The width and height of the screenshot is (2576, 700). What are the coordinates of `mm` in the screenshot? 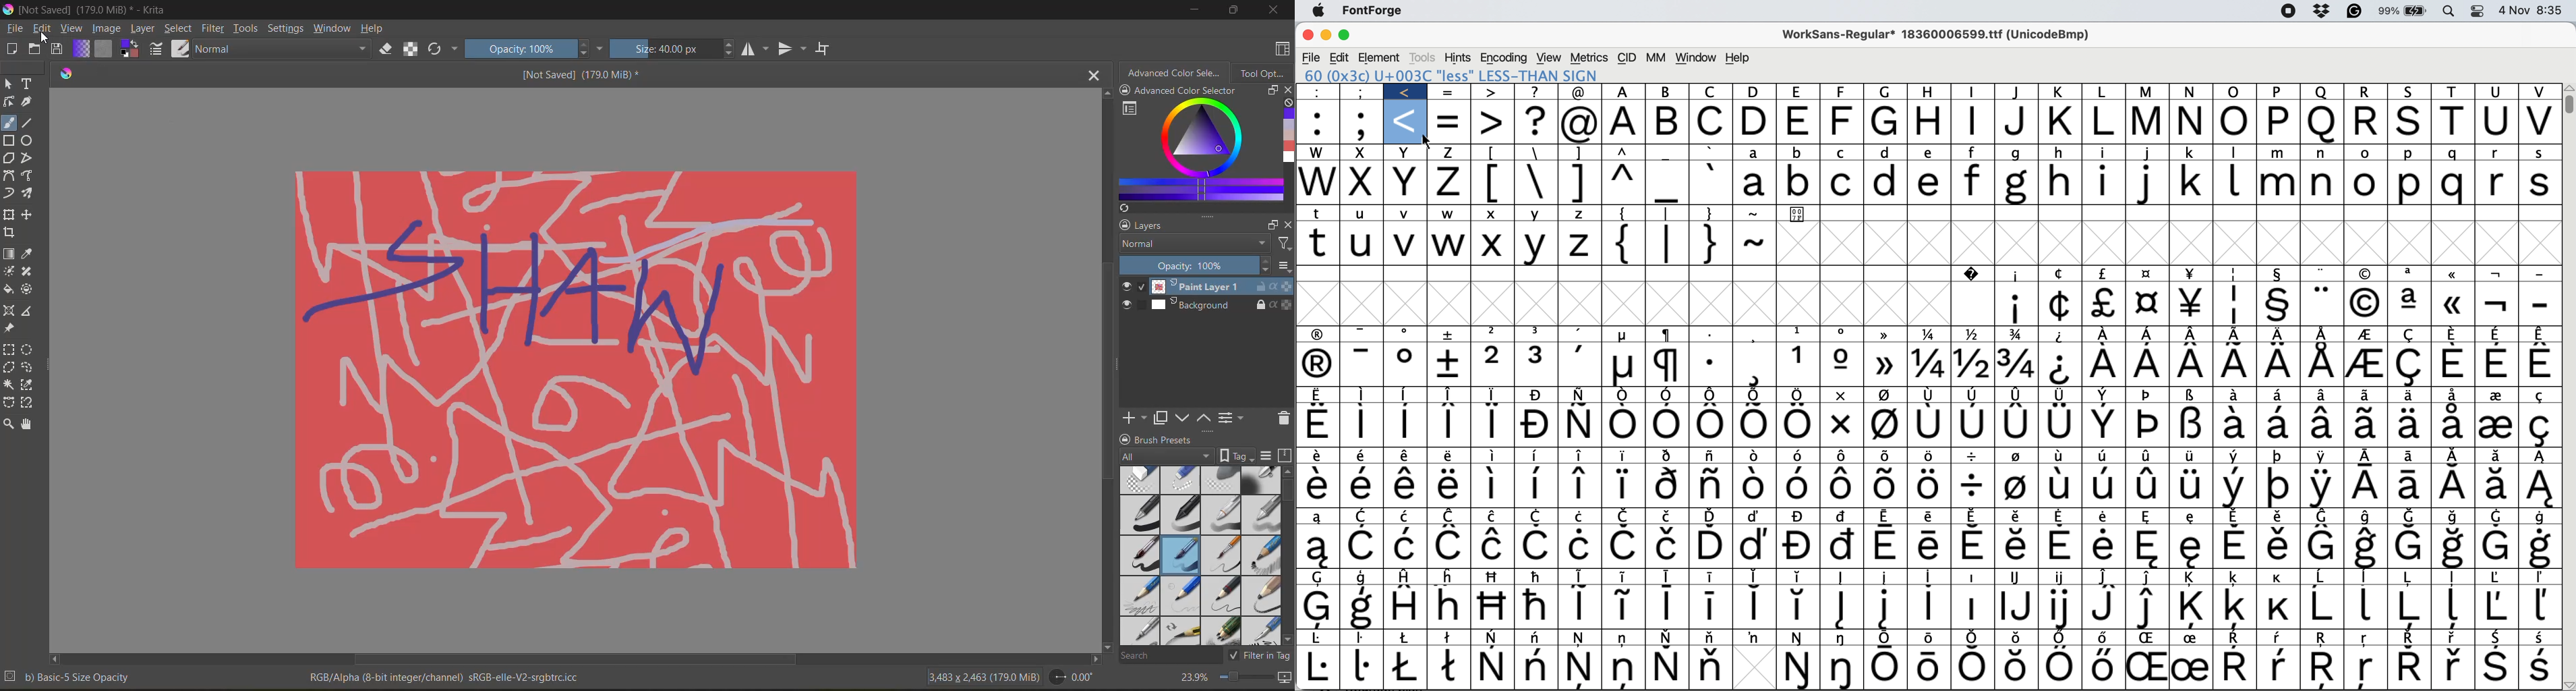 It's located at (1657, 57).